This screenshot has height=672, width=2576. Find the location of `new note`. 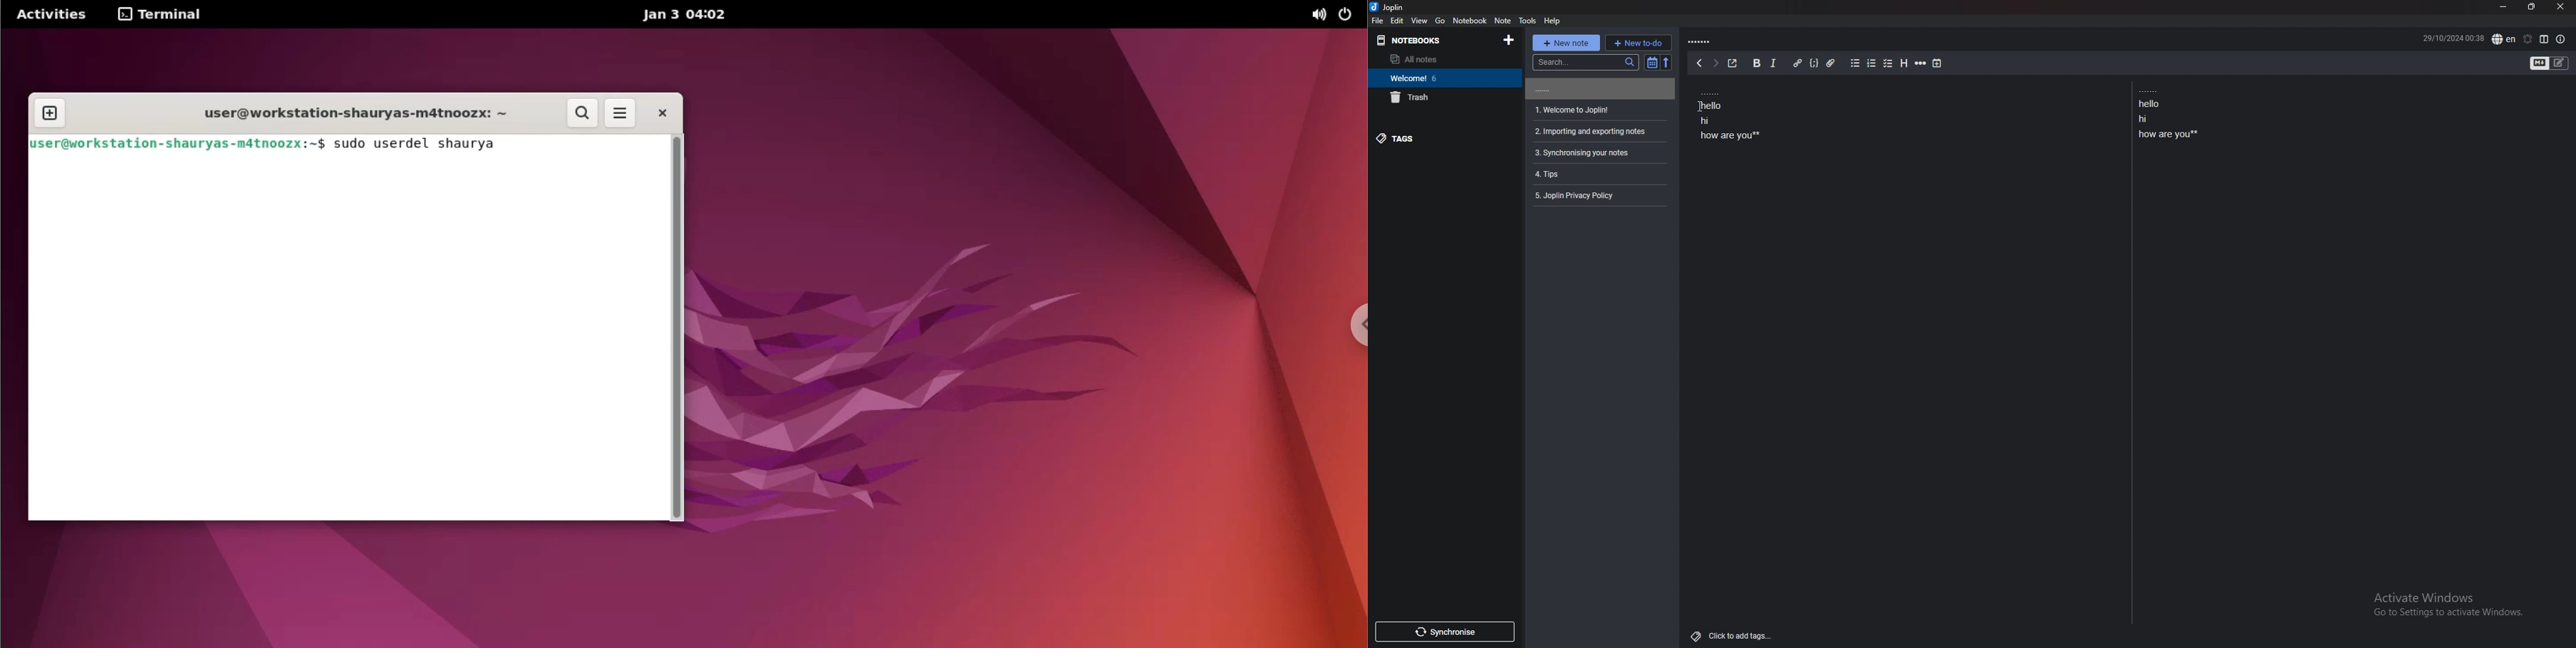

new note is located at coordinates (1565, 43).